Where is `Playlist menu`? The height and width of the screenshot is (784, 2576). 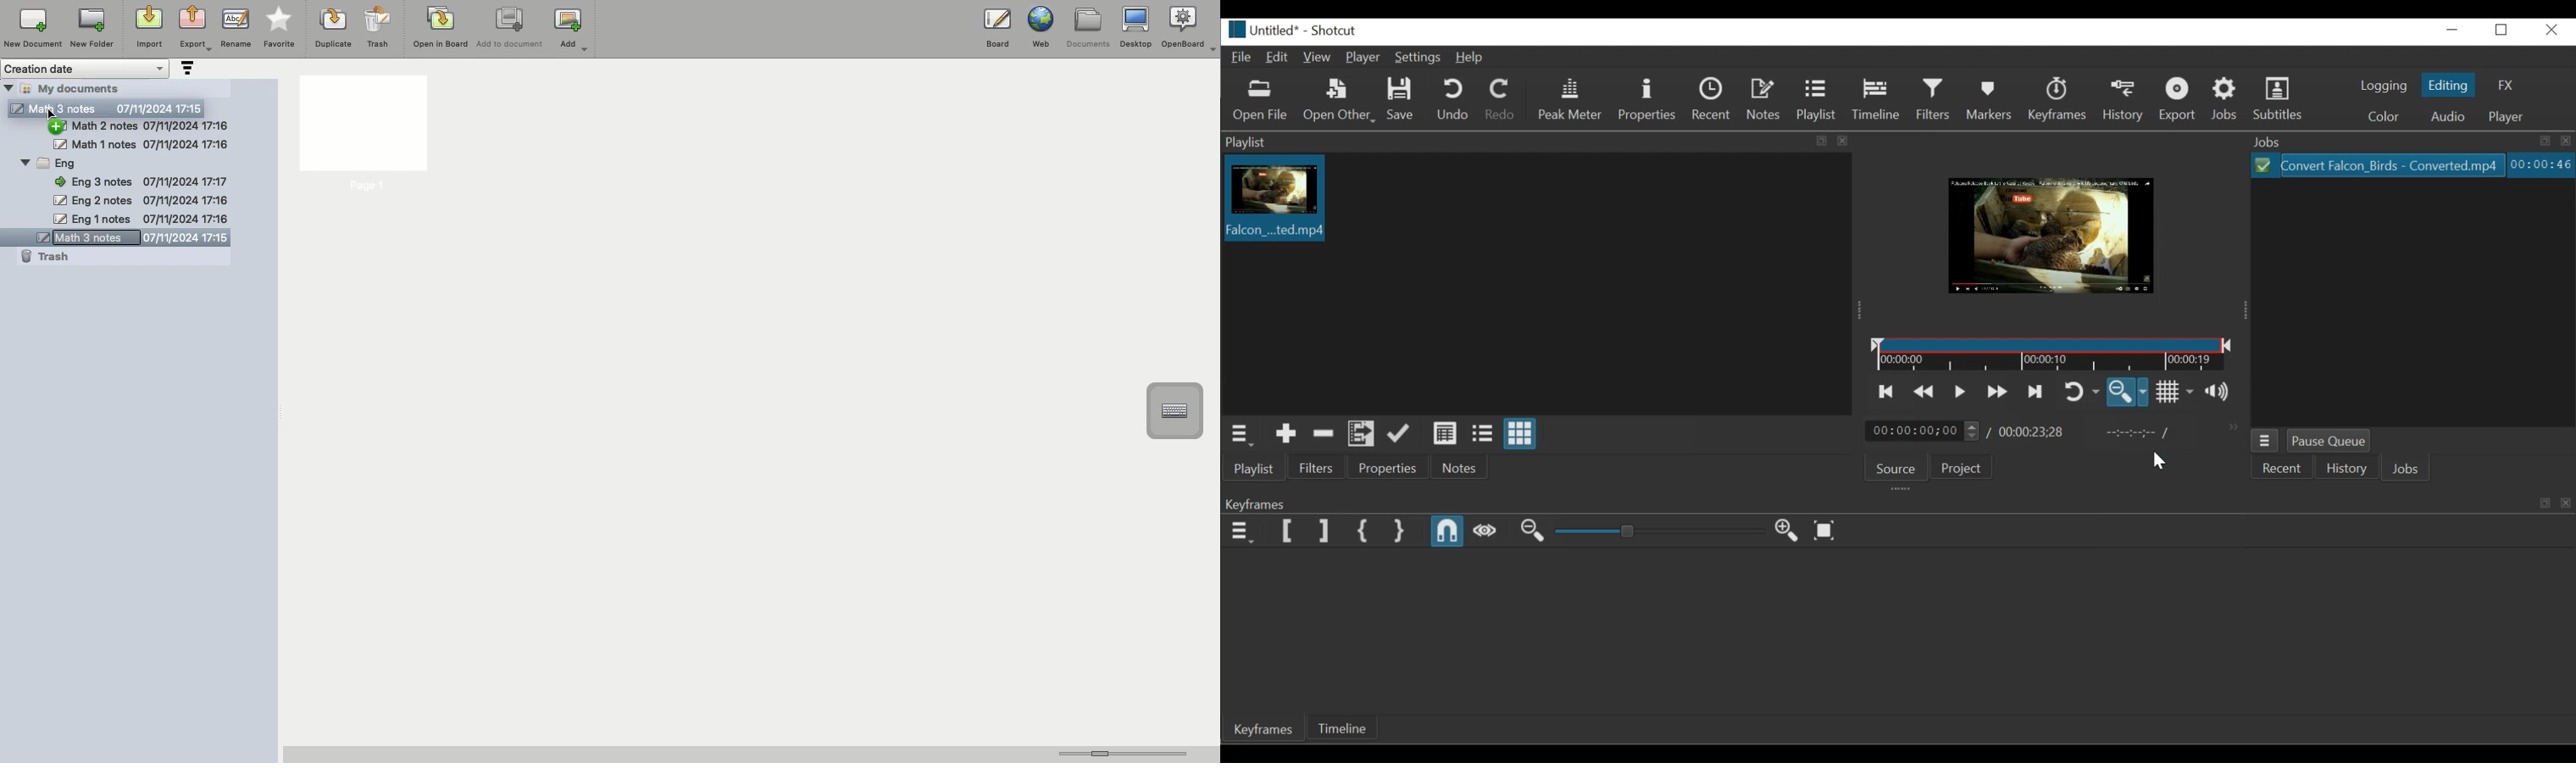 Playlist menu is located at coordinates (1242, 436).